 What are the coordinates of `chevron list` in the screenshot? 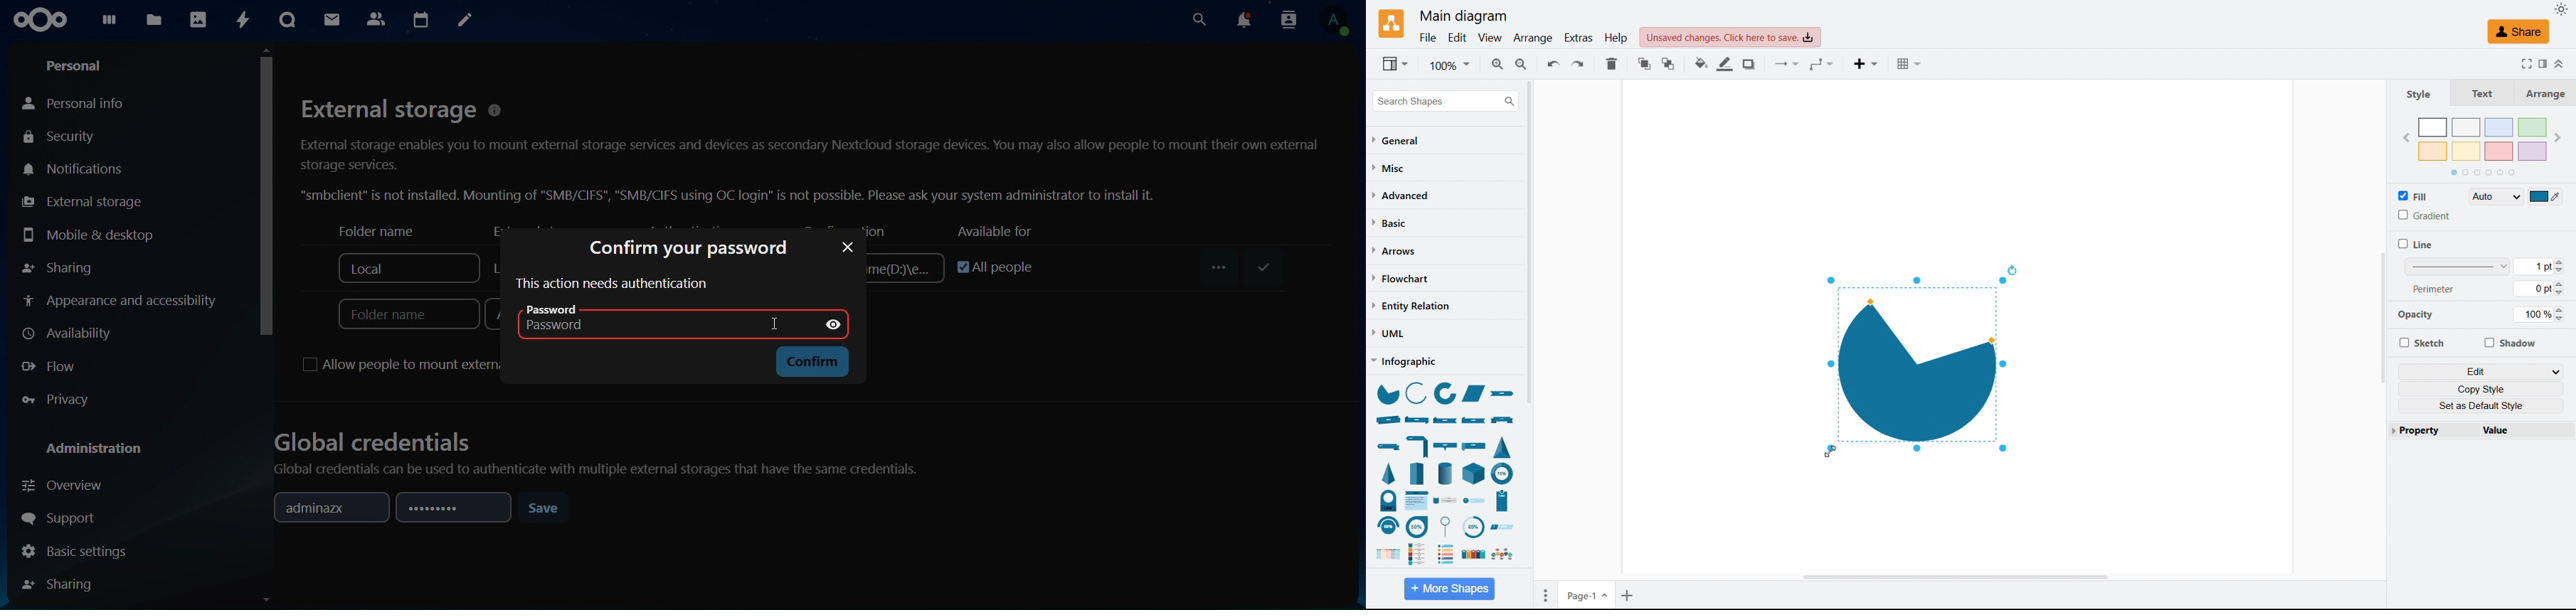 It's located at (1385, 555).